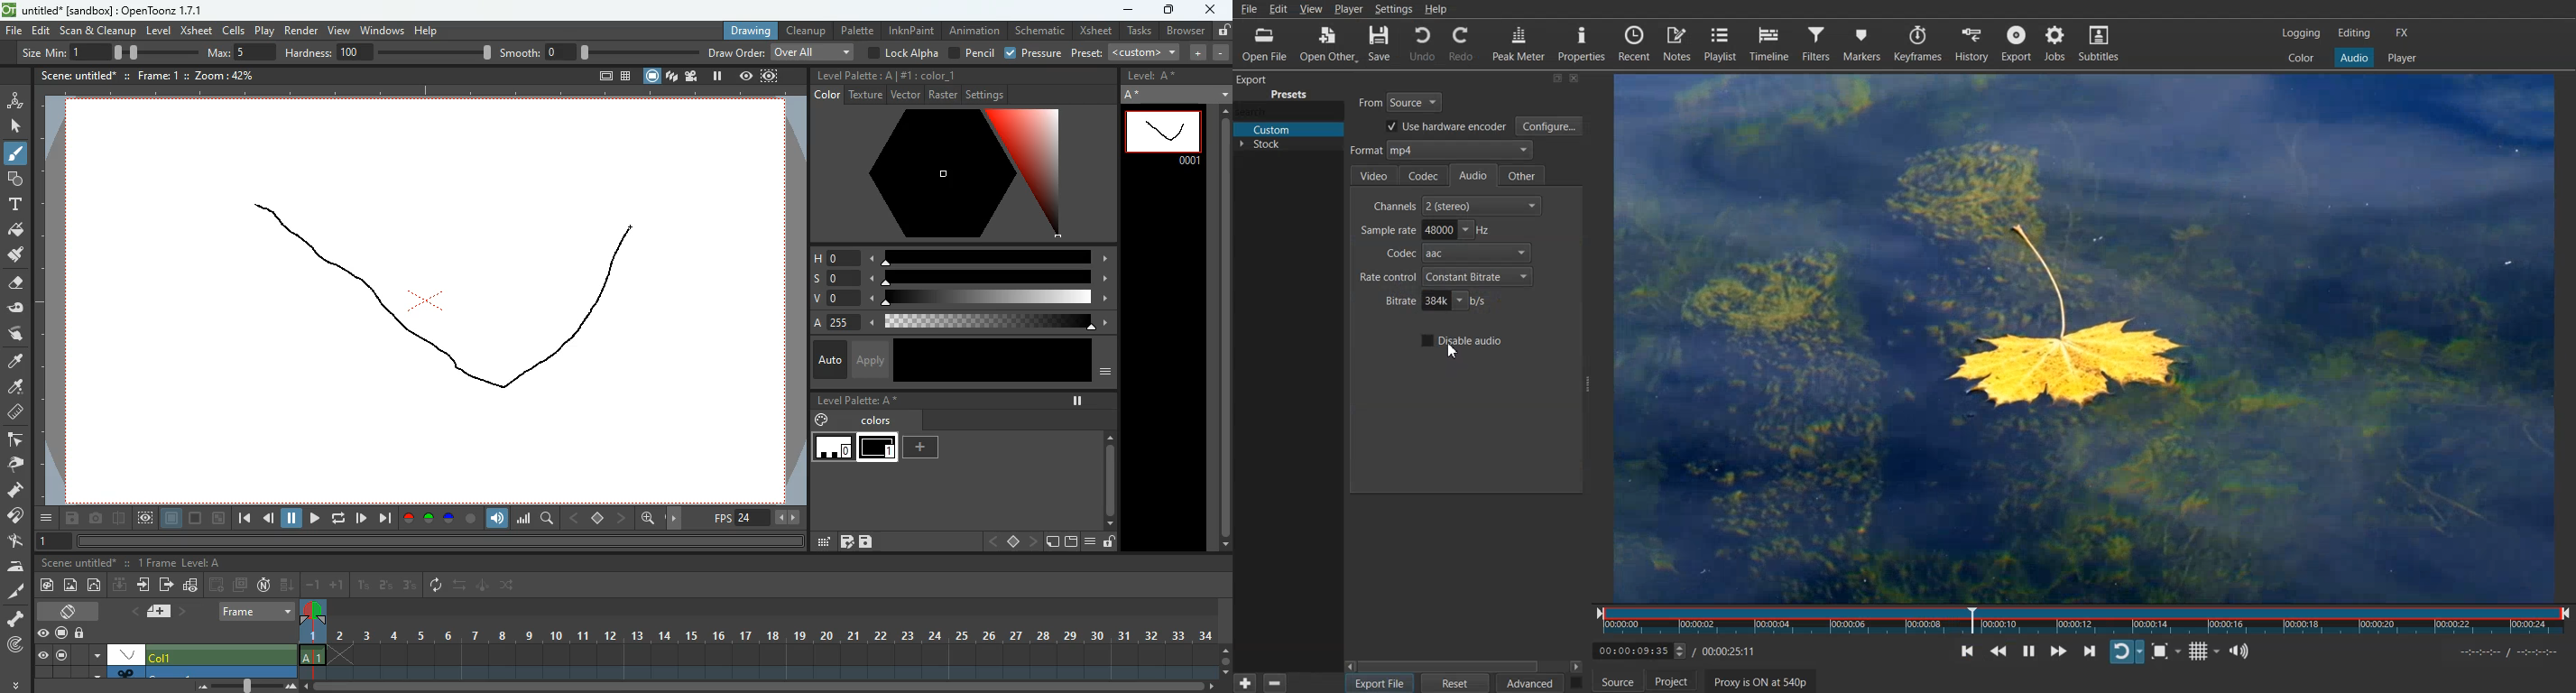  Describe the element at coordinates (2057, 650) in the screenshot. I see `Play quickly forwards` at that location.